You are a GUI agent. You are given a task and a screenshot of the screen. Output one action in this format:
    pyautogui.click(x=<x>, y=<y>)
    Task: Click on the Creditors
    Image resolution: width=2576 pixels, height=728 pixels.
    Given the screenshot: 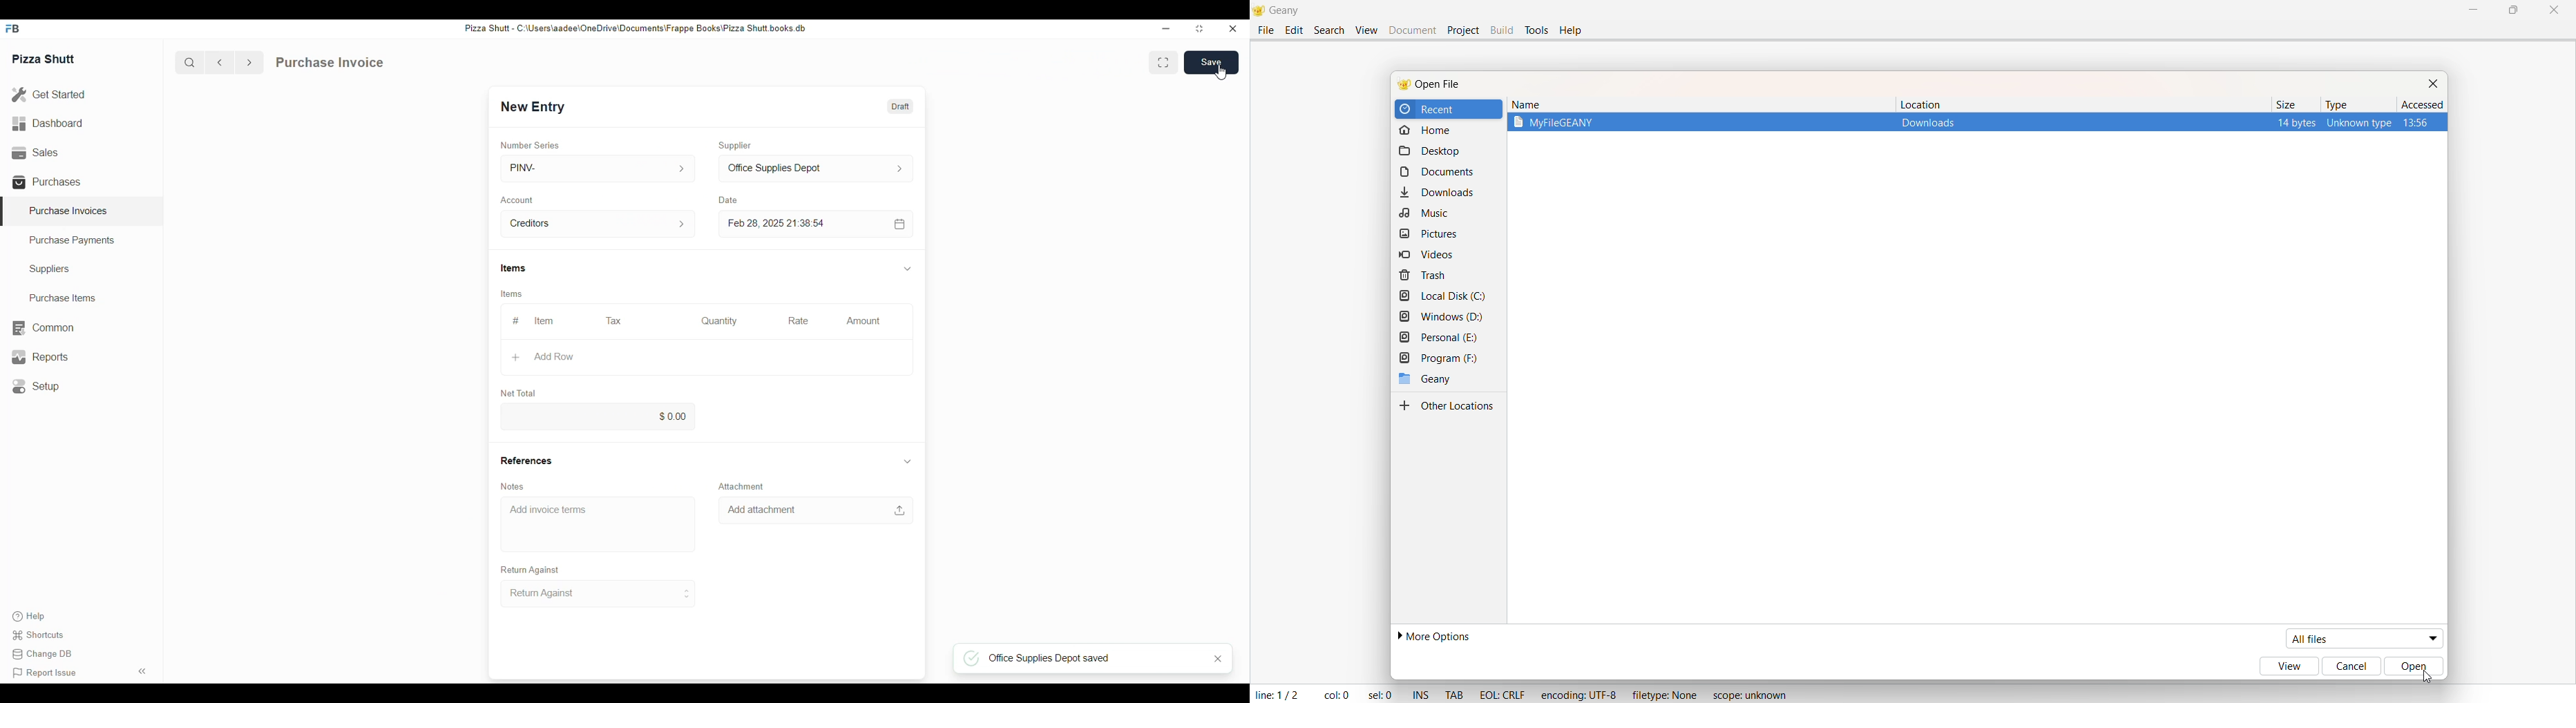 What is the action you would take?
    pyautogui.click(x=600, y=224)
    